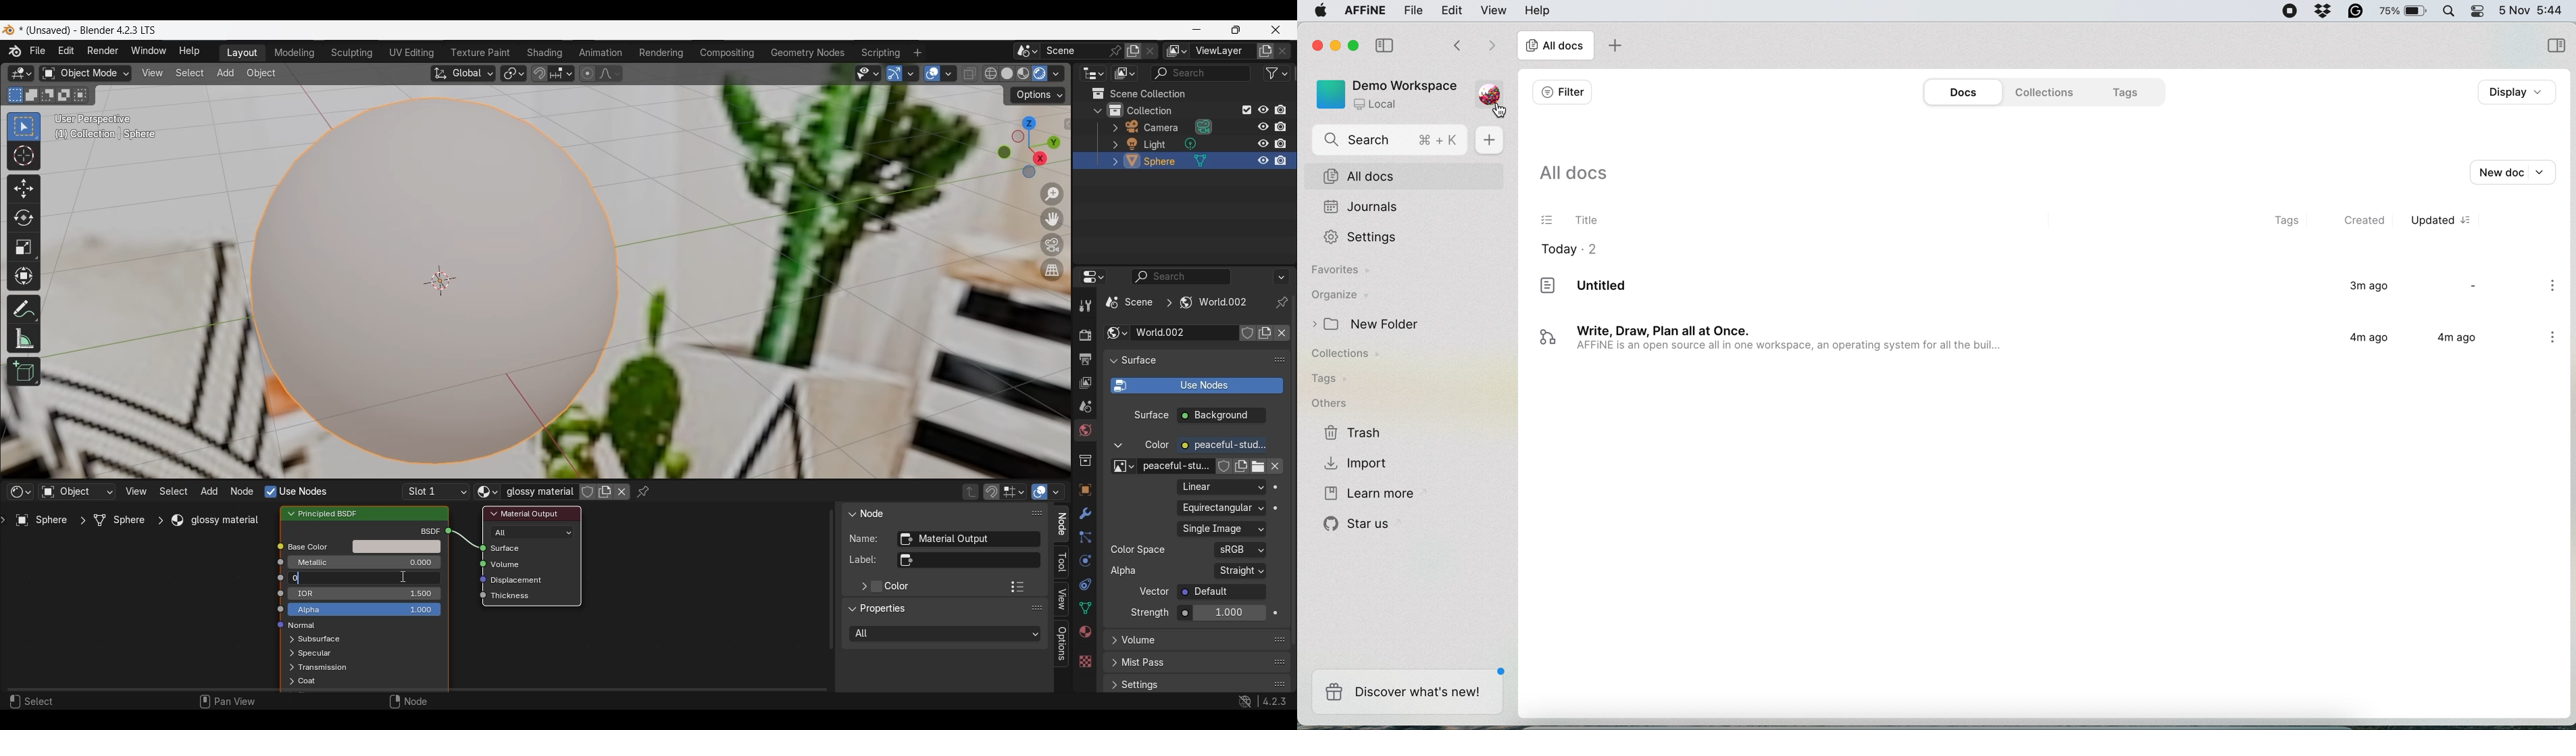 This screenshot has height=756, width=2576. What do you see at coordinates (1260, 145) in the screenshot?
I see `respectively hide in viewport` at bounding box center [1260, 145].